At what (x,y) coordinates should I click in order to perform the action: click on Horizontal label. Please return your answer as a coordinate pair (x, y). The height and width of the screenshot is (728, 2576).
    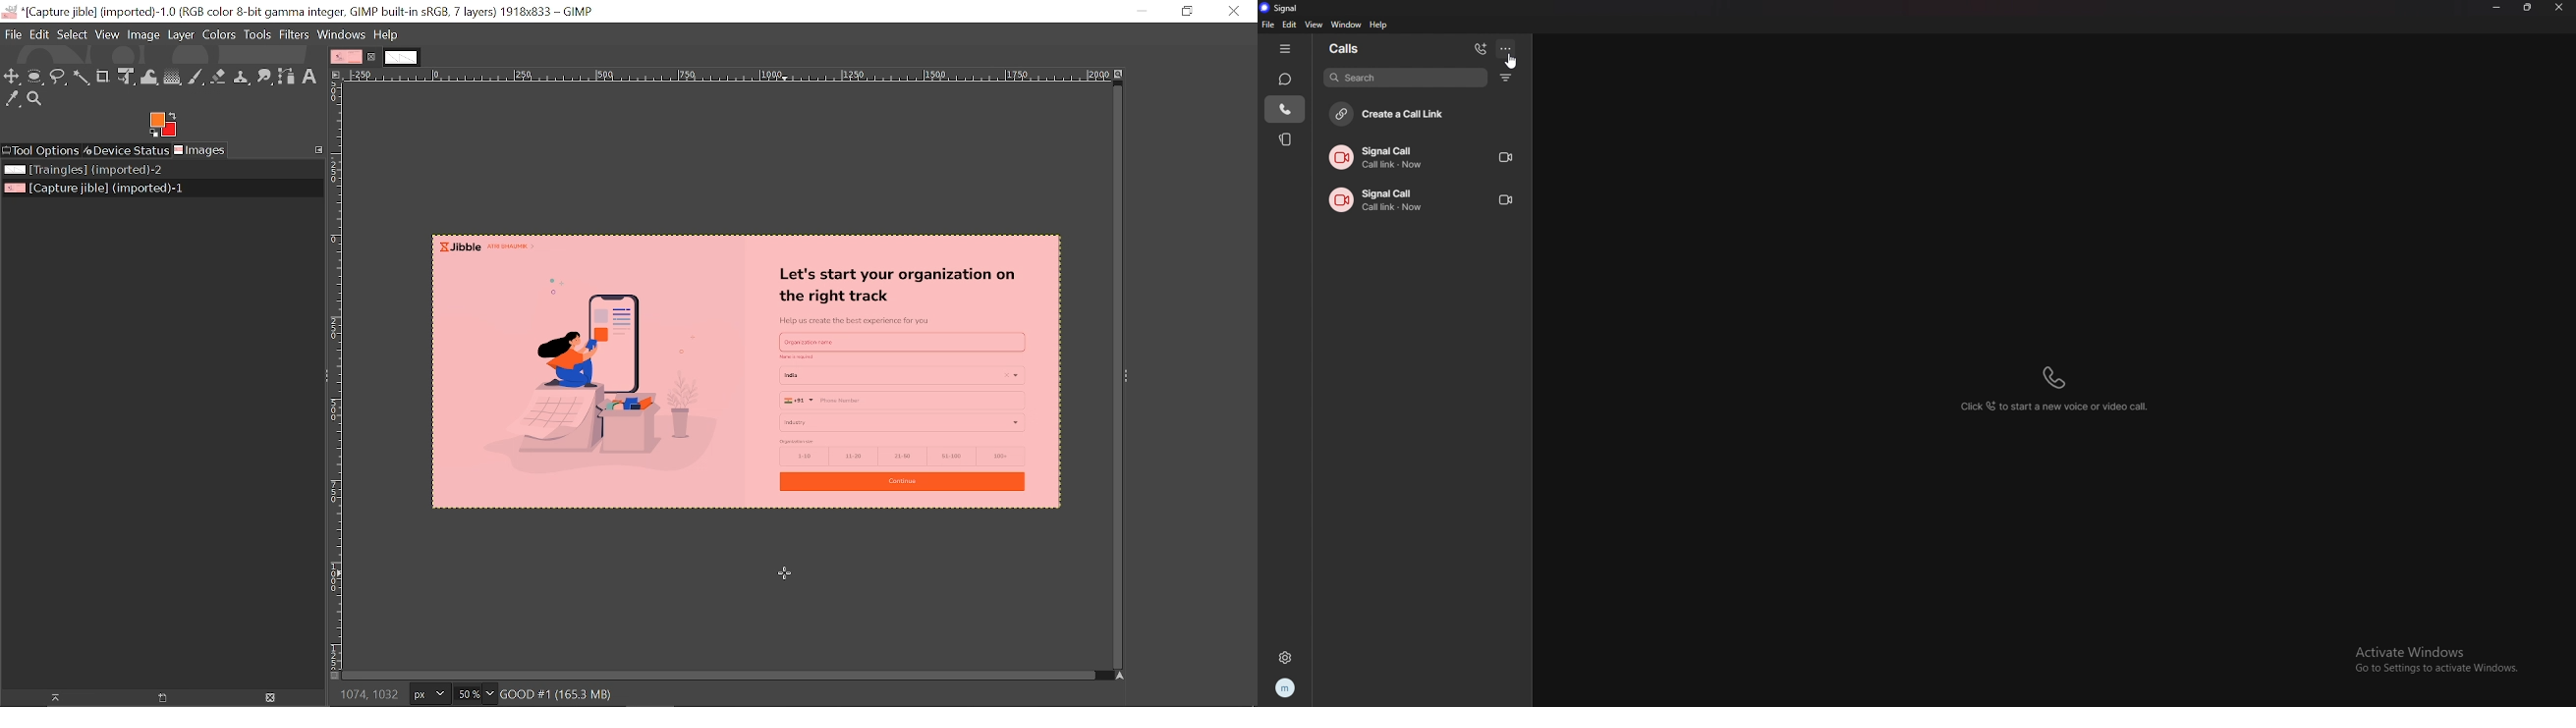
    Looking at the image, I should click on (729, 76).